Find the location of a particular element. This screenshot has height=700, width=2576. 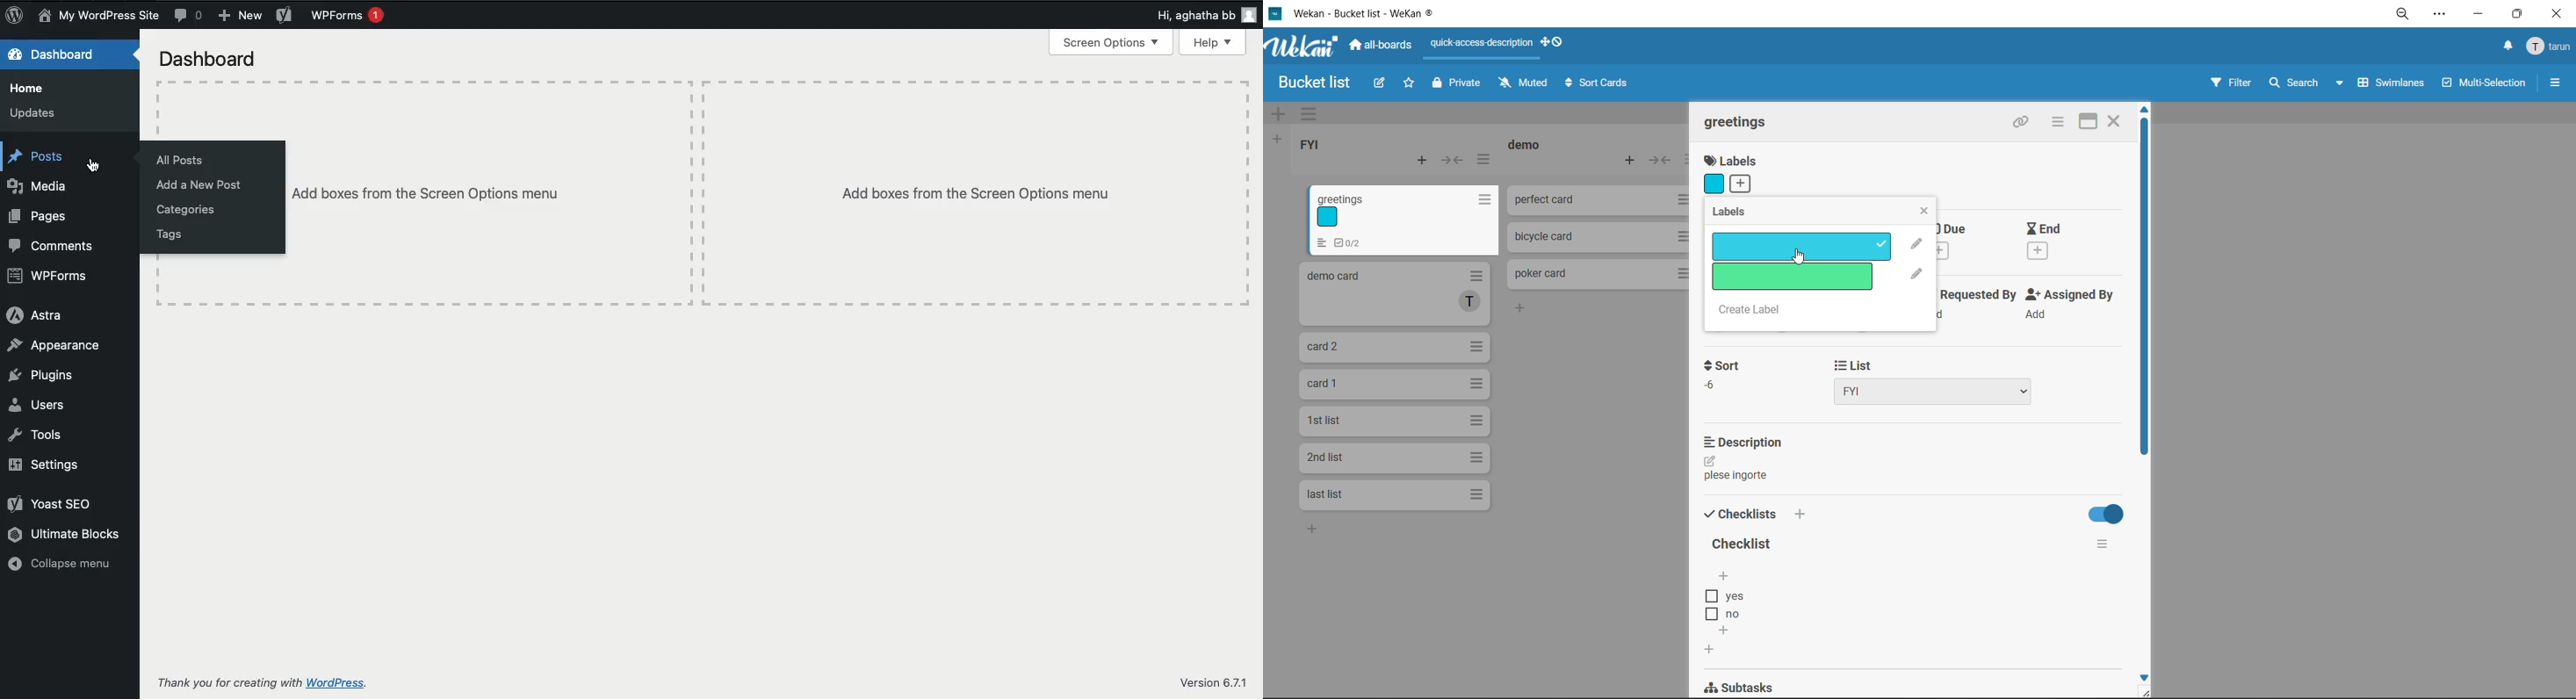

text is located at coordinates (1737, 478).